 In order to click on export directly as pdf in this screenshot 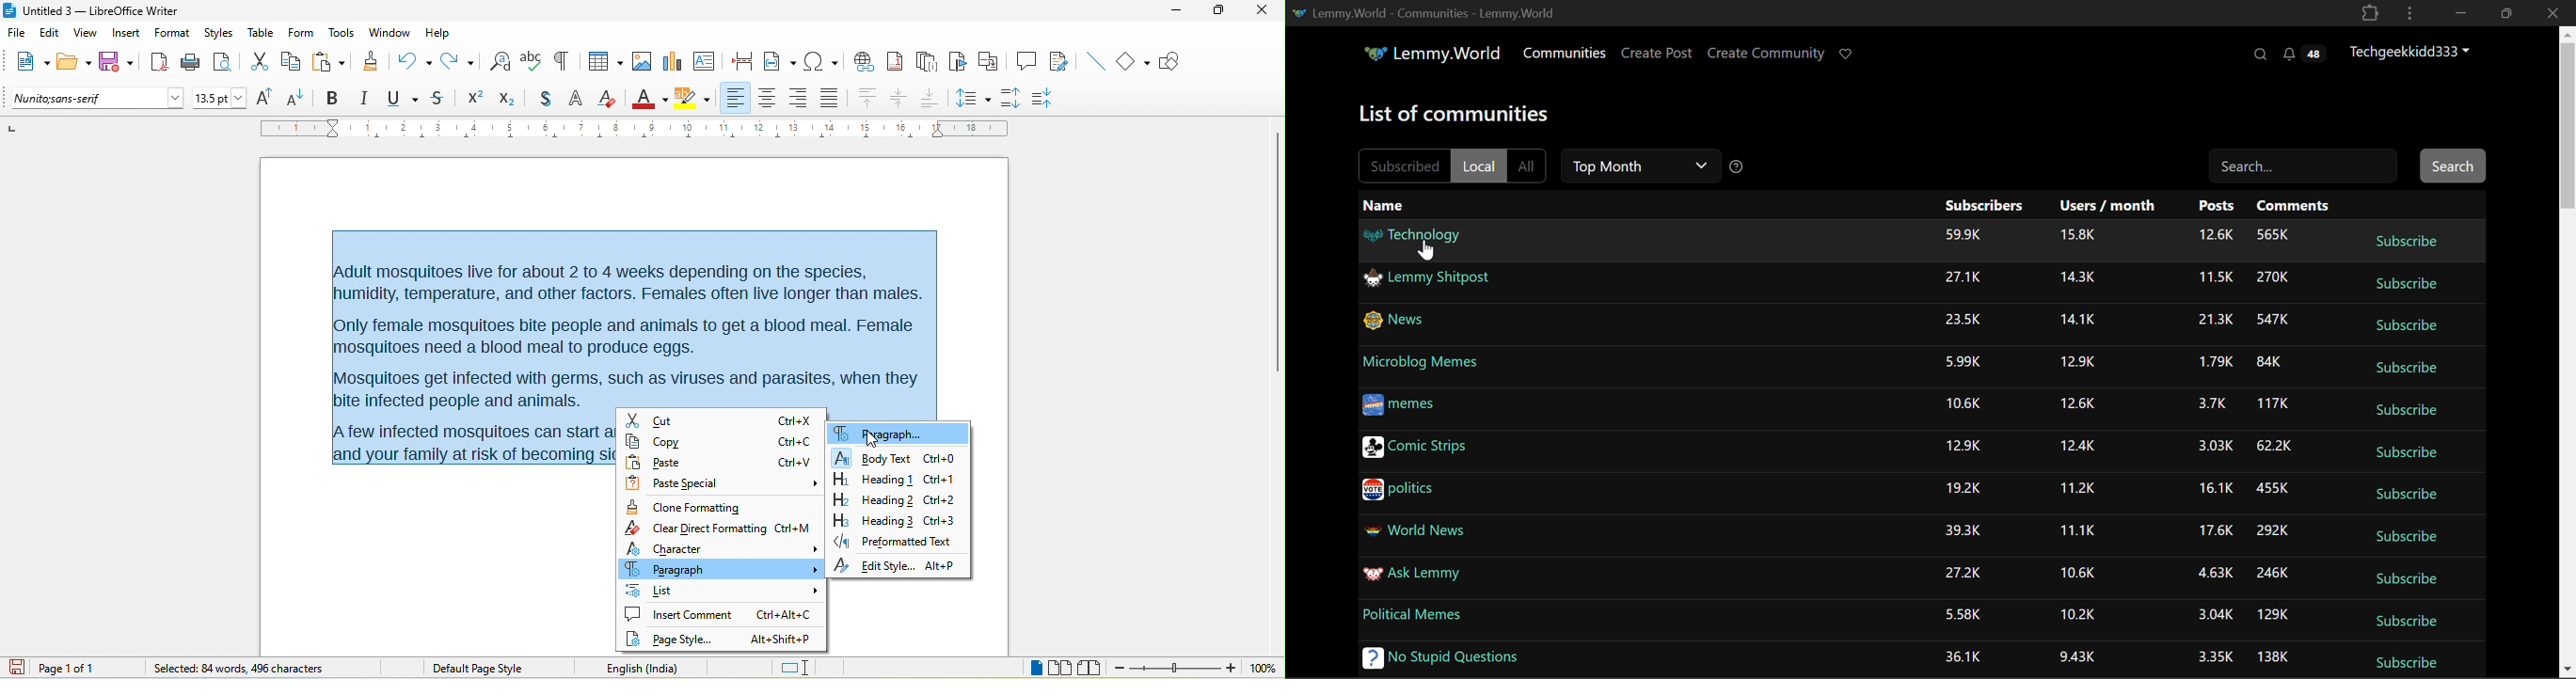, I will do `click(158, 61)`.